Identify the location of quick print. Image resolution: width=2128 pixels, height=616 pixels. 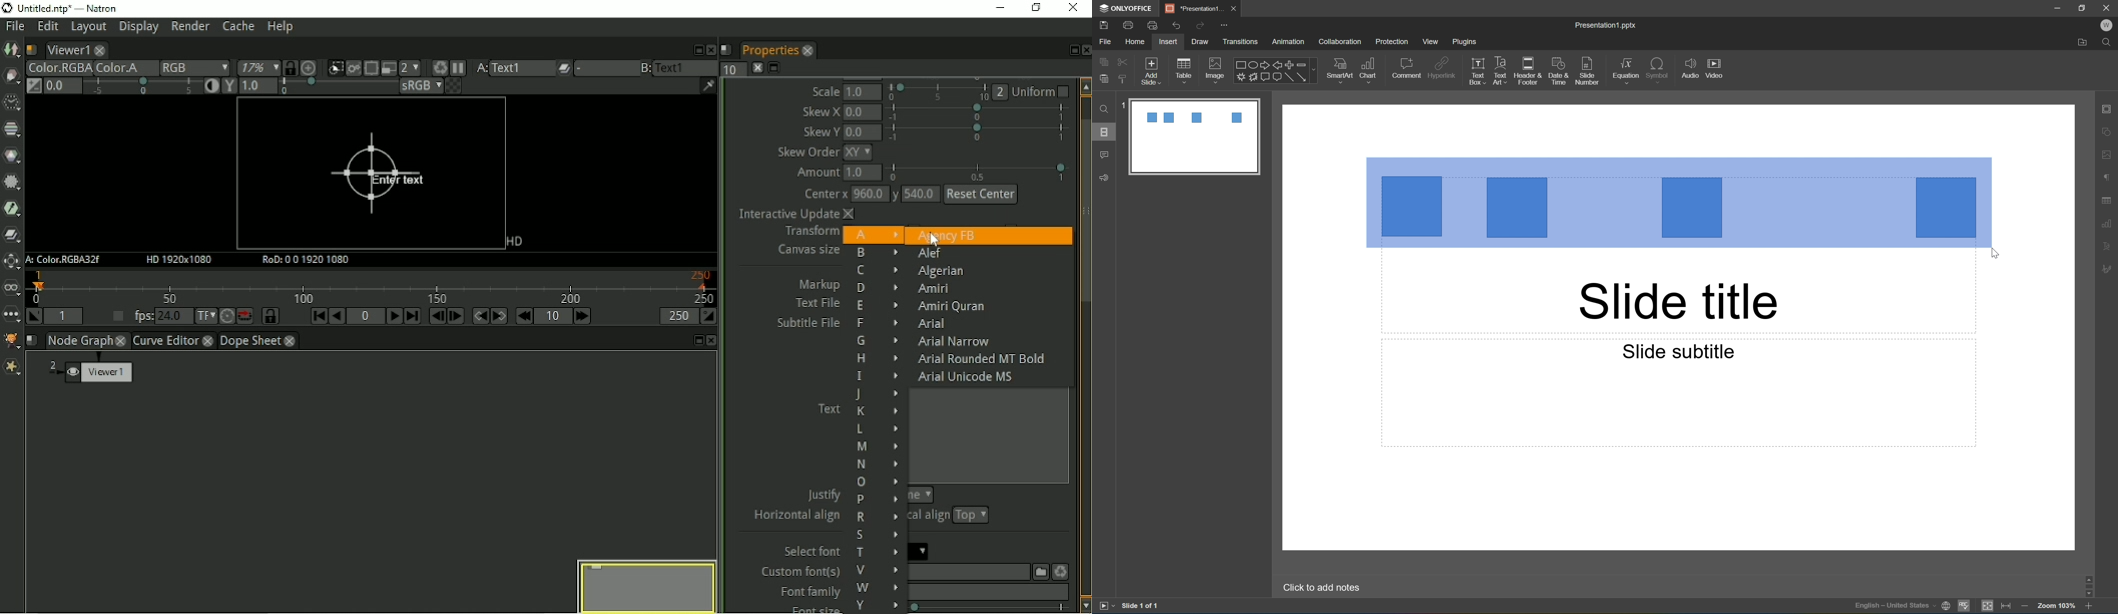
(1153, 24).